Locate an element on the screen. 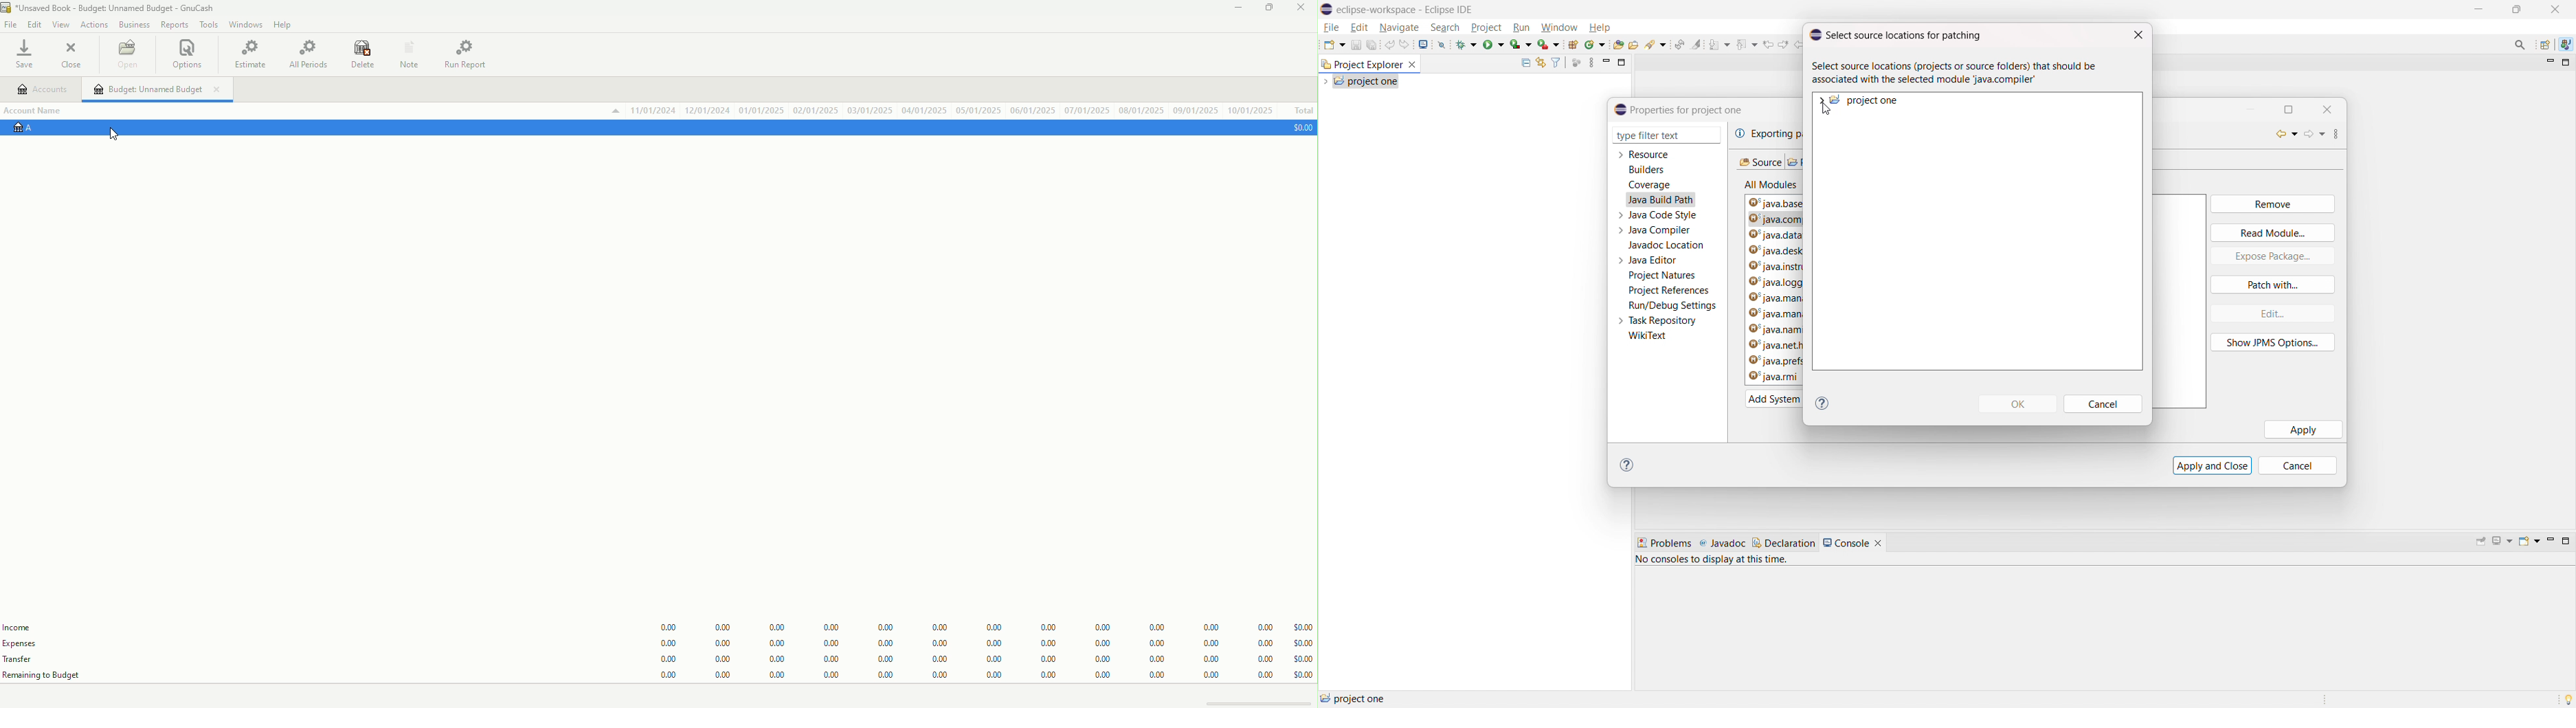 The height and width of the screenshot is (728, 2576). resource is located at coordinates (1649, 154).